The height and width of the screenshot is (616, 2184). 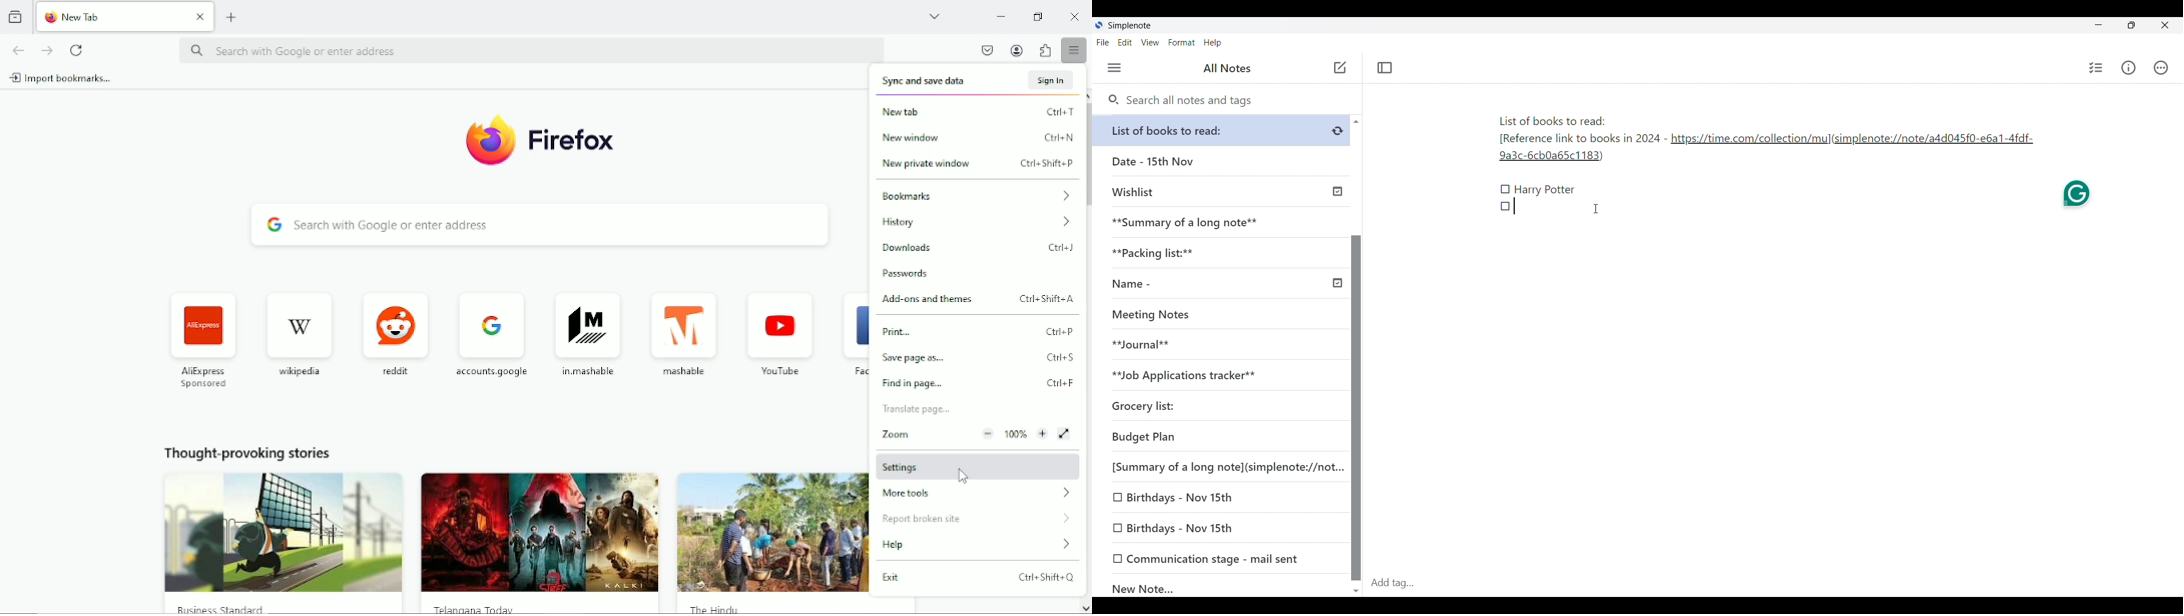 I want to click on search bar, so click(x=534, y=49).